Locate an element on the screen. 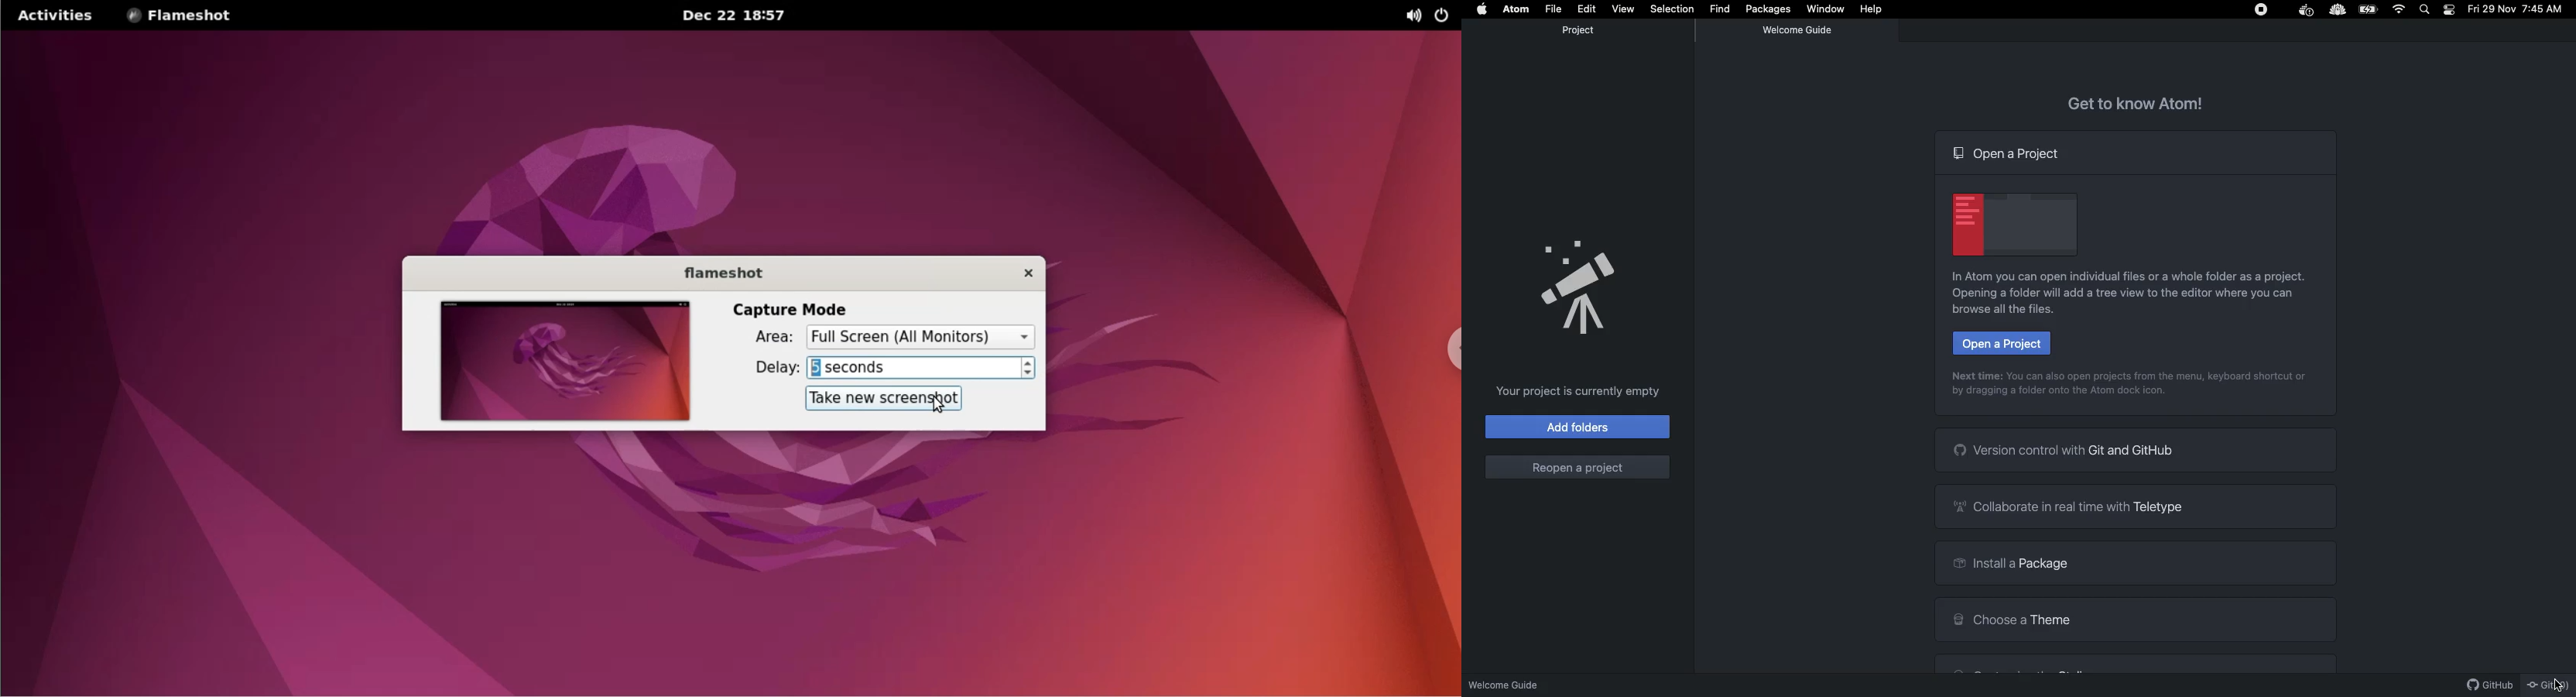  Welcome guide is located at coordinates (1800, 30).